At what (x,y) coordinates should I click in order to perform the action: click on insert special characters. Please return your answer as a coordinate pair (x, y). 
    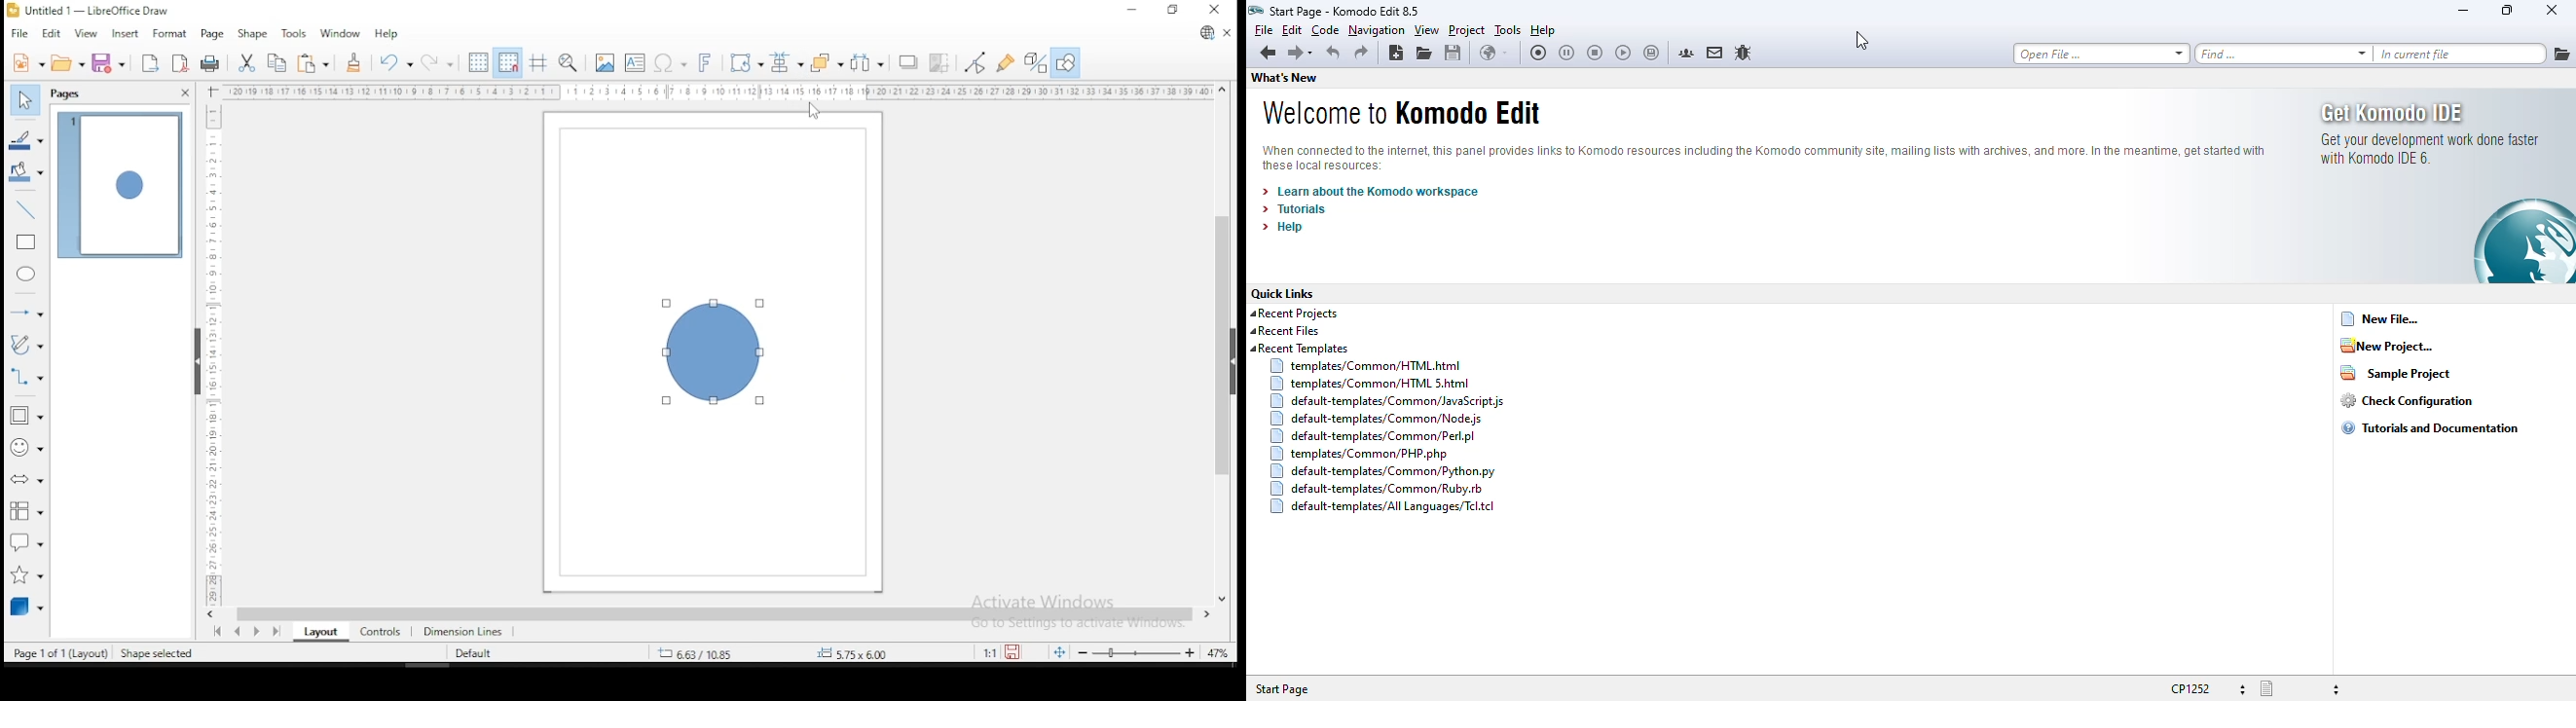
    Looking at the image, I should click on (668, 61).